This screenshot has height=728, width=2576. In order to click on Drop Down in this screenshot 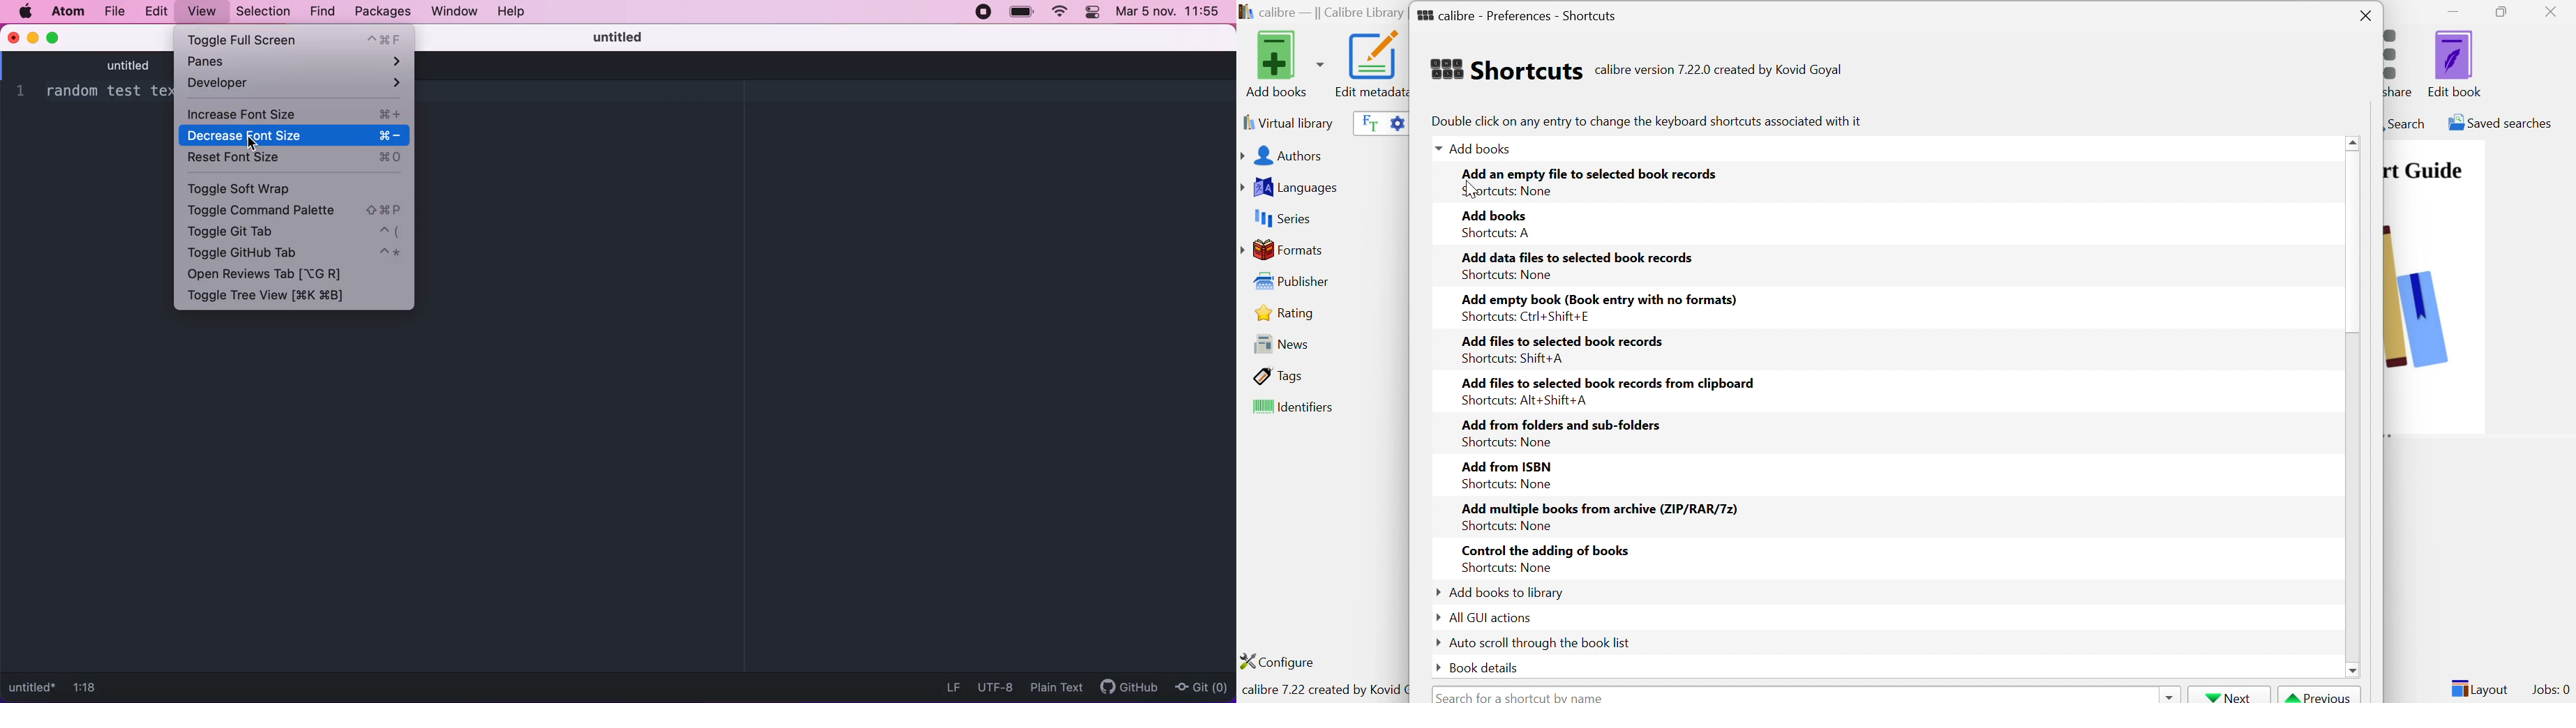, I will do `click(1437, 642)`.